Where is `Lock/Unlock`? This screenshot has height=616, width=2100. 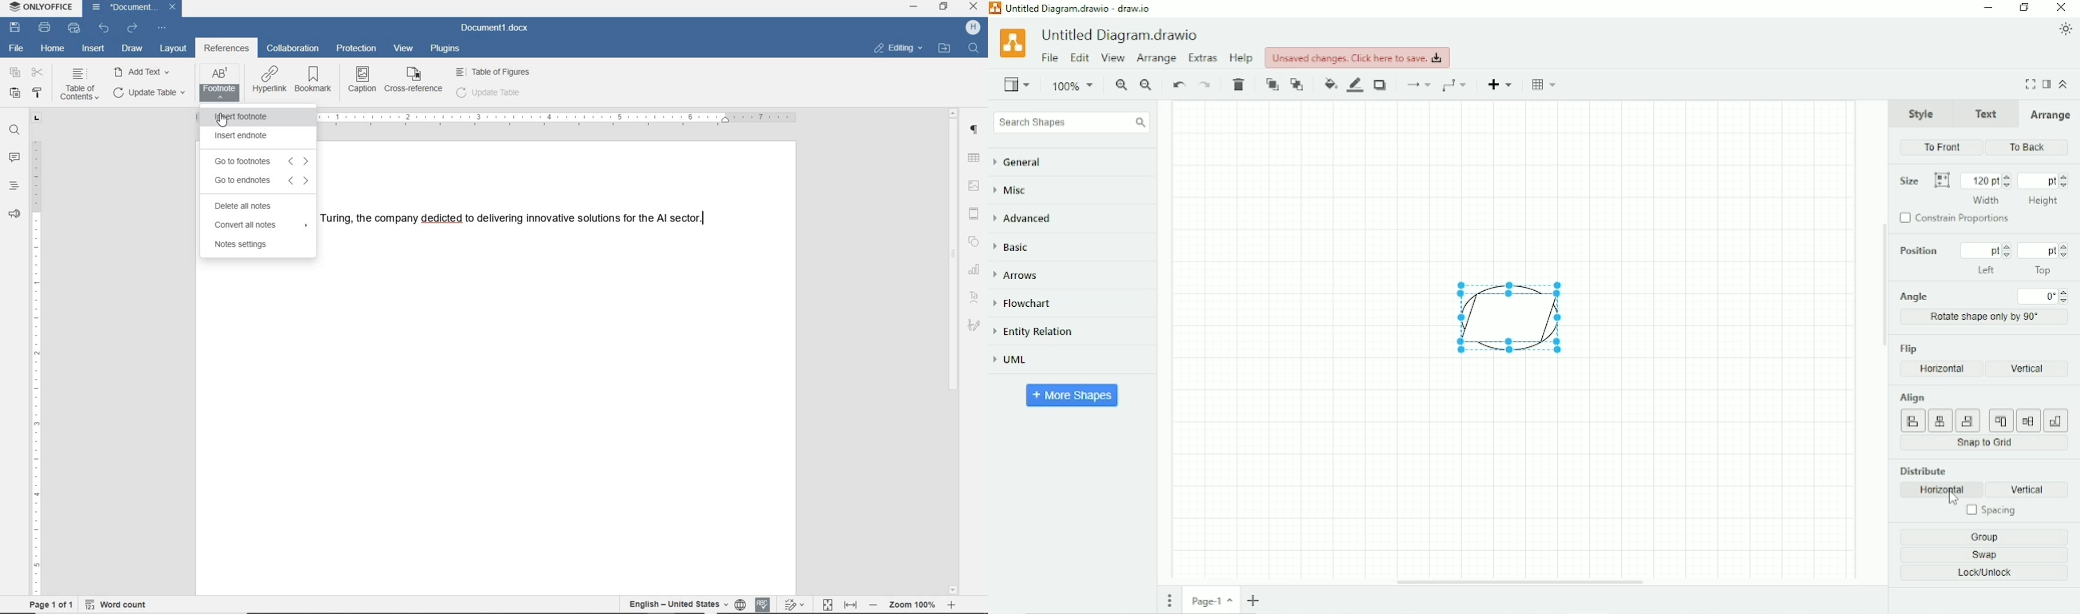
Lock/Unlock is located at coordinates (1990, 574).